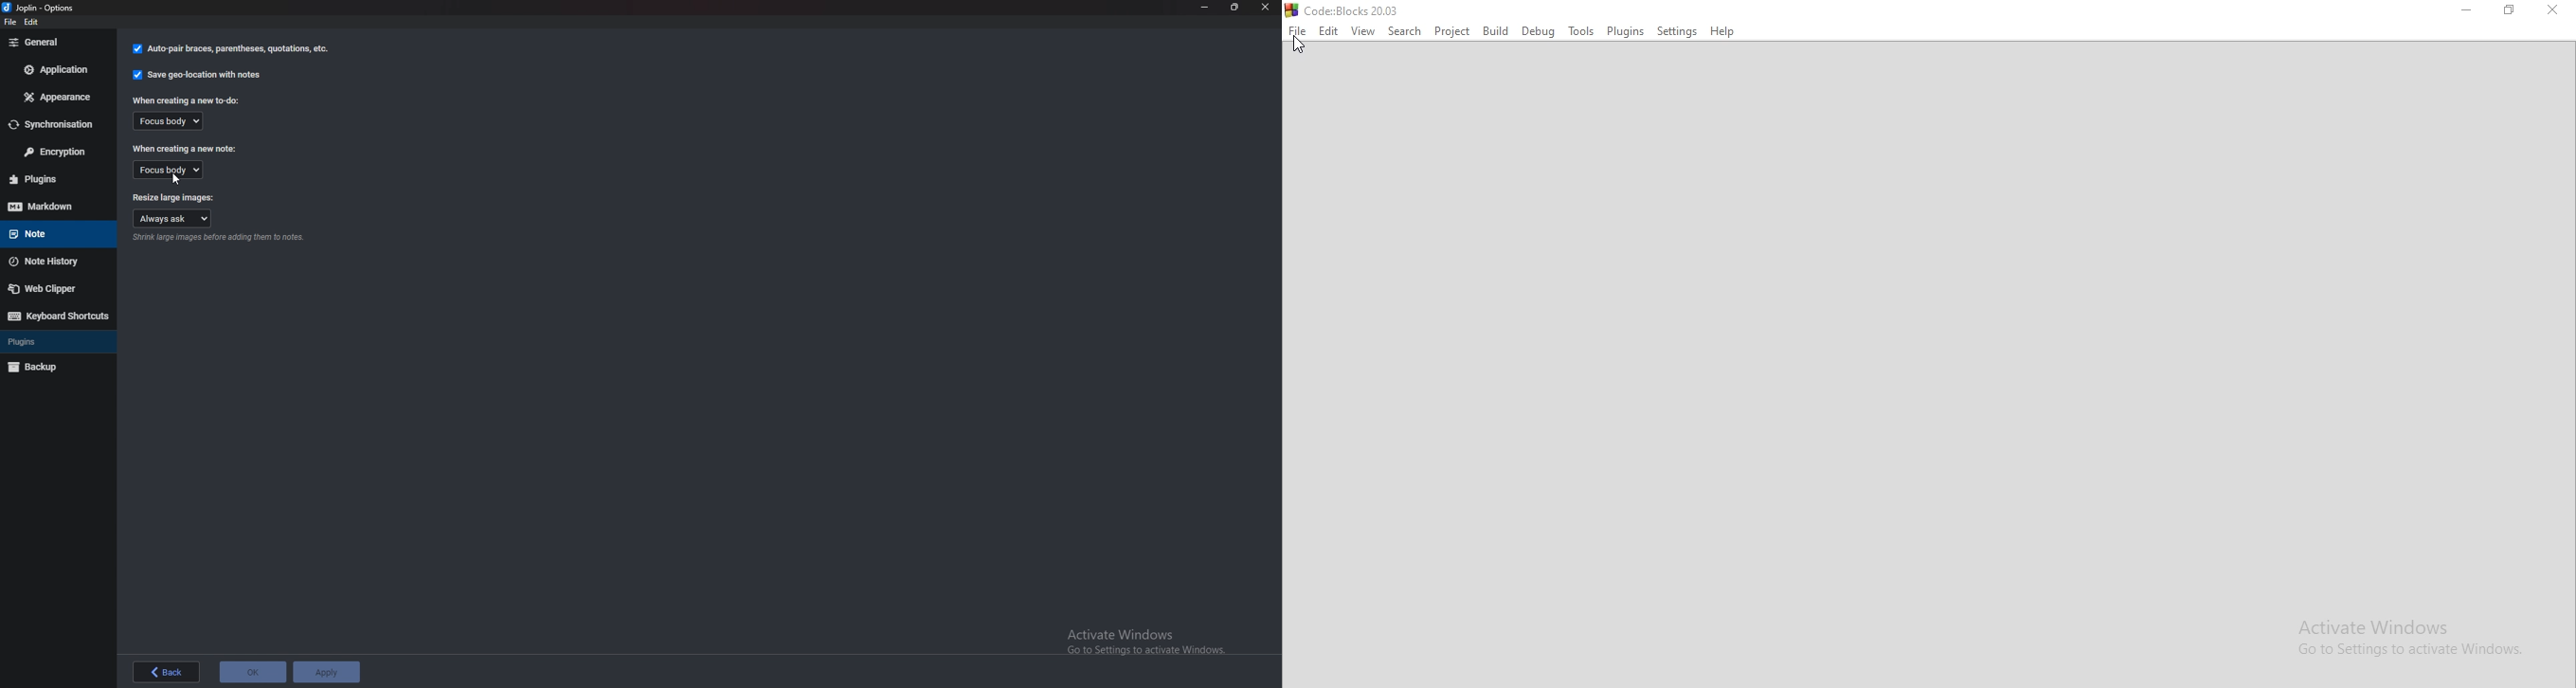 This screenshot has width=2576, height=700. What do you see at coordinates (1626, 32) in the screenshot?
I see `Plugins ` at bounding box center [1626, 32].